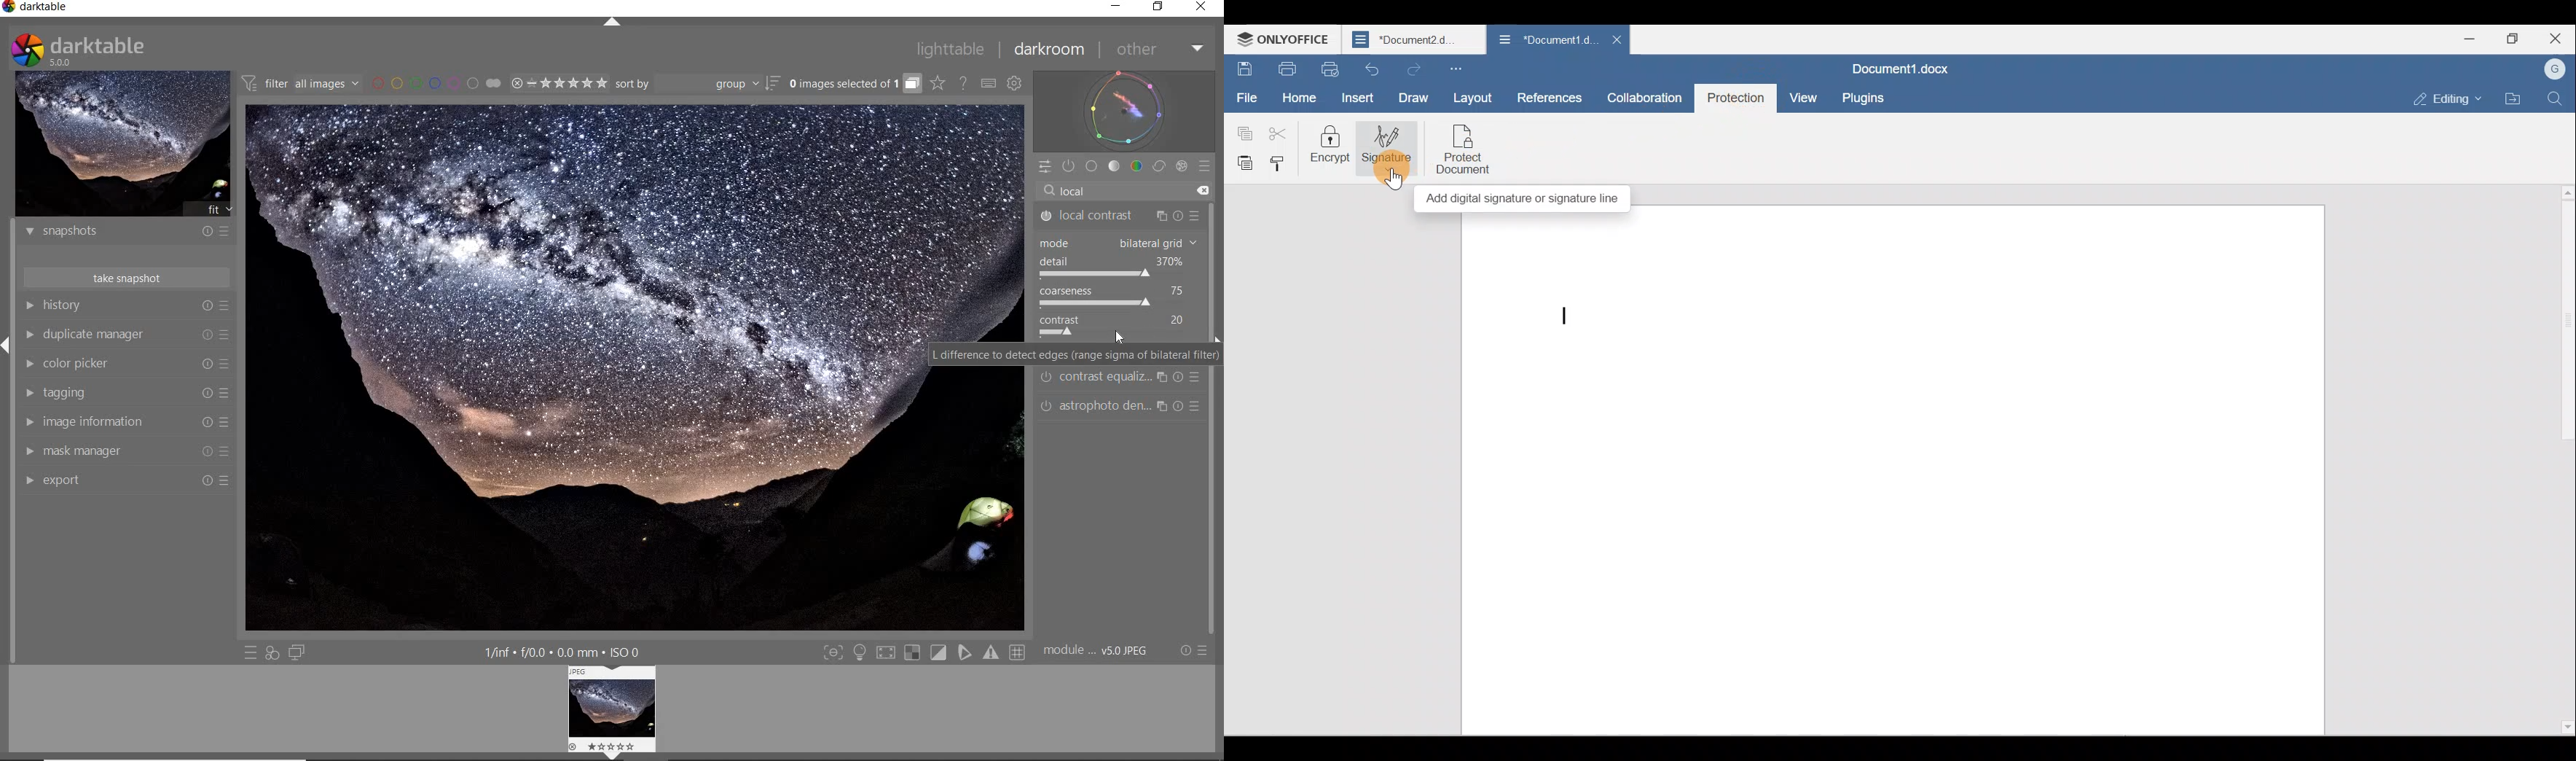  What do you see at coordinates (63, 480) in the screenshot?
I see `Export` at bounding box center [63, 480].